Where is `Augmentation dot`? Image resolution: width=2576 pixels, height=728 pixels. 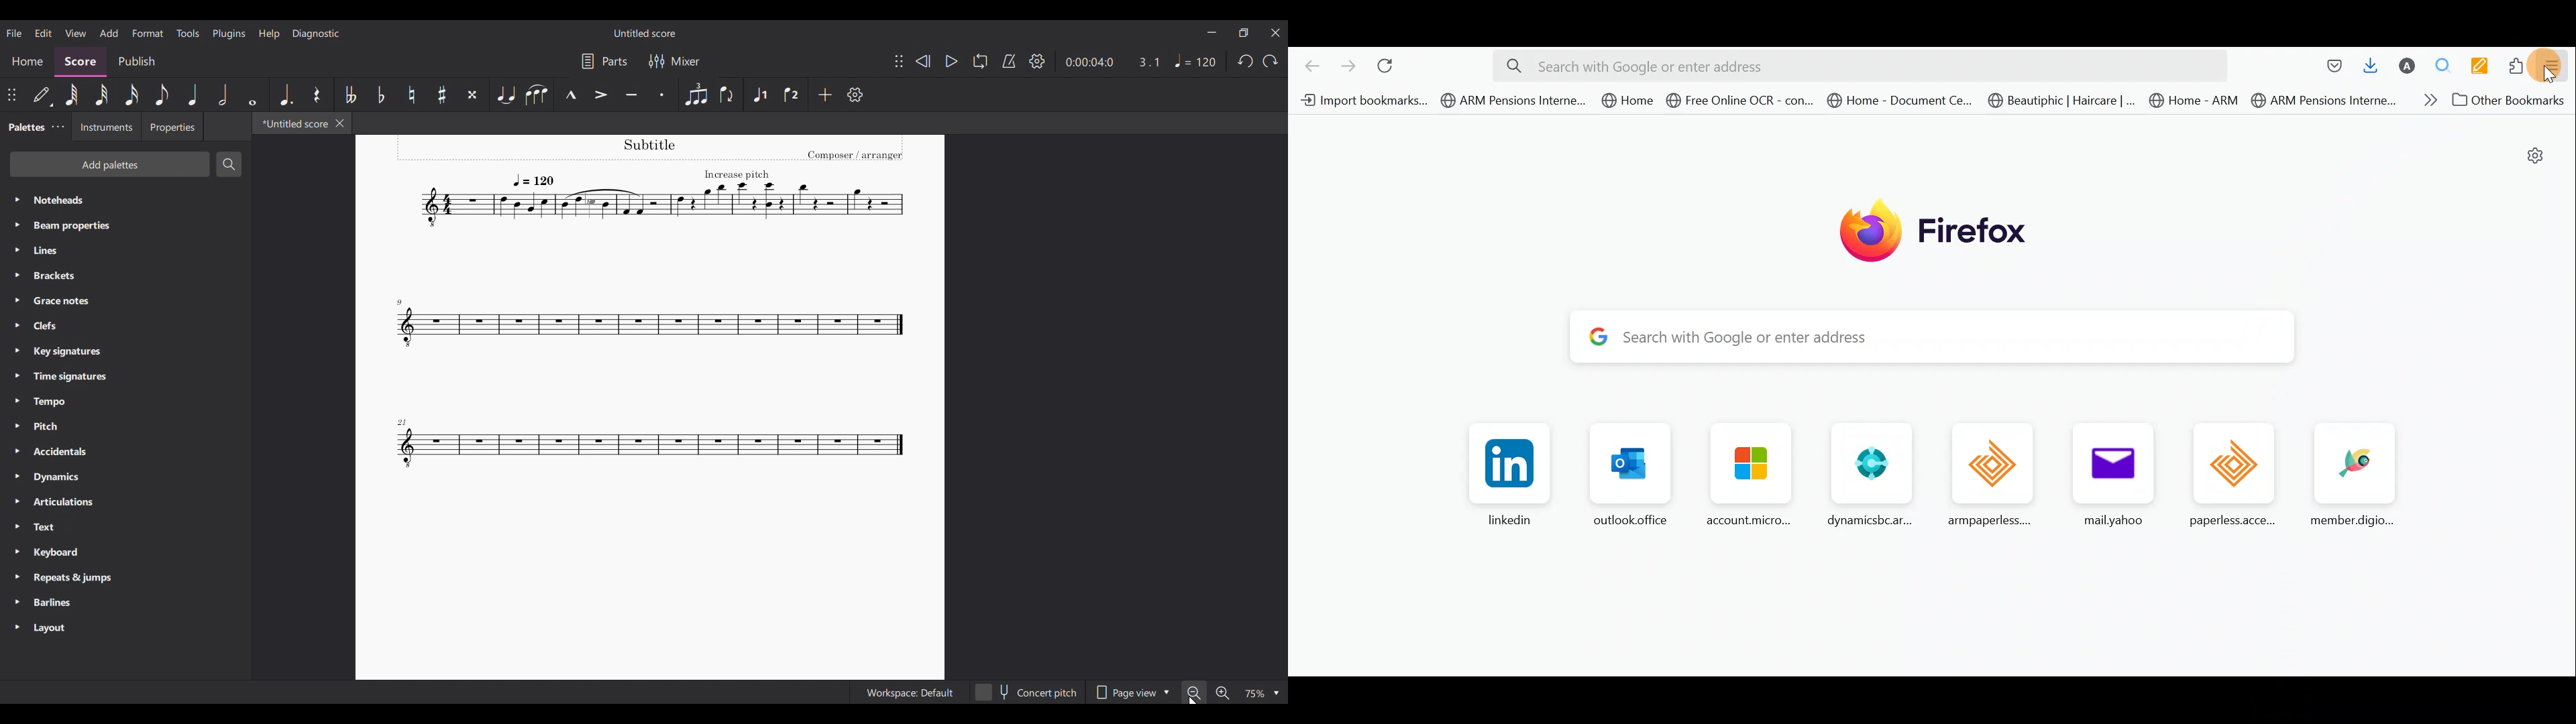 Augmentation dot is located at coordinates (286, 95).